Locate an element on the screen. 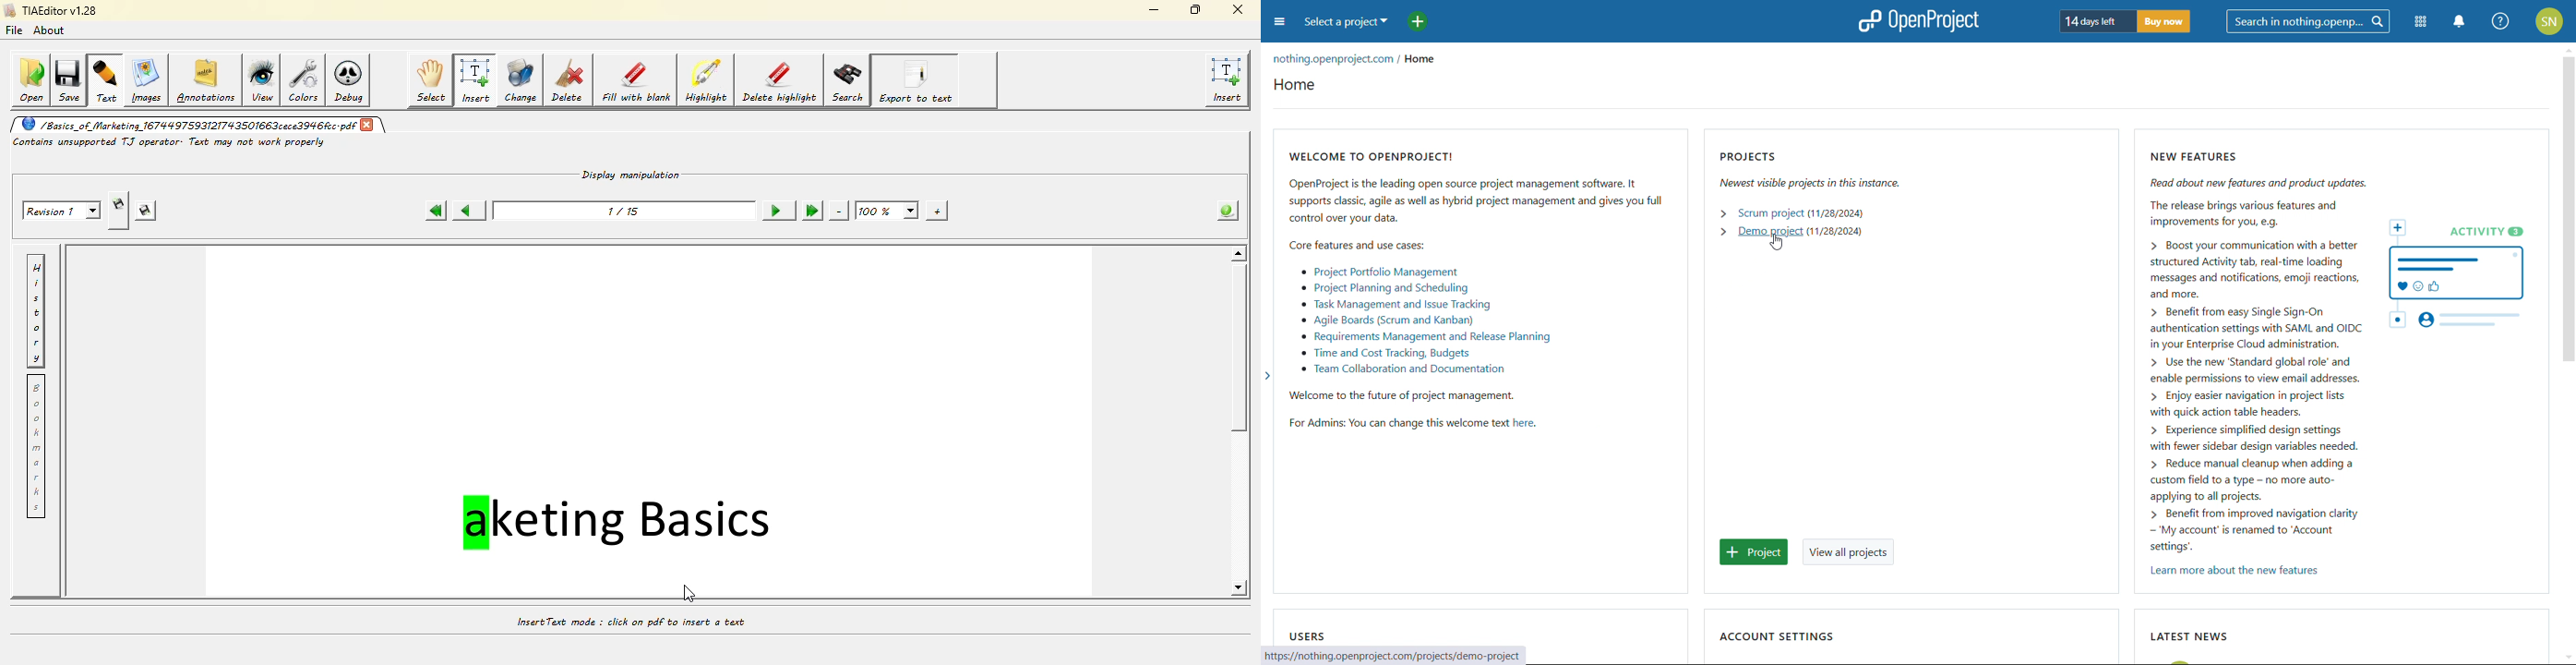 This screenshot has width=2576, height=672. view all  projects is located at coordinates (1847, 551).